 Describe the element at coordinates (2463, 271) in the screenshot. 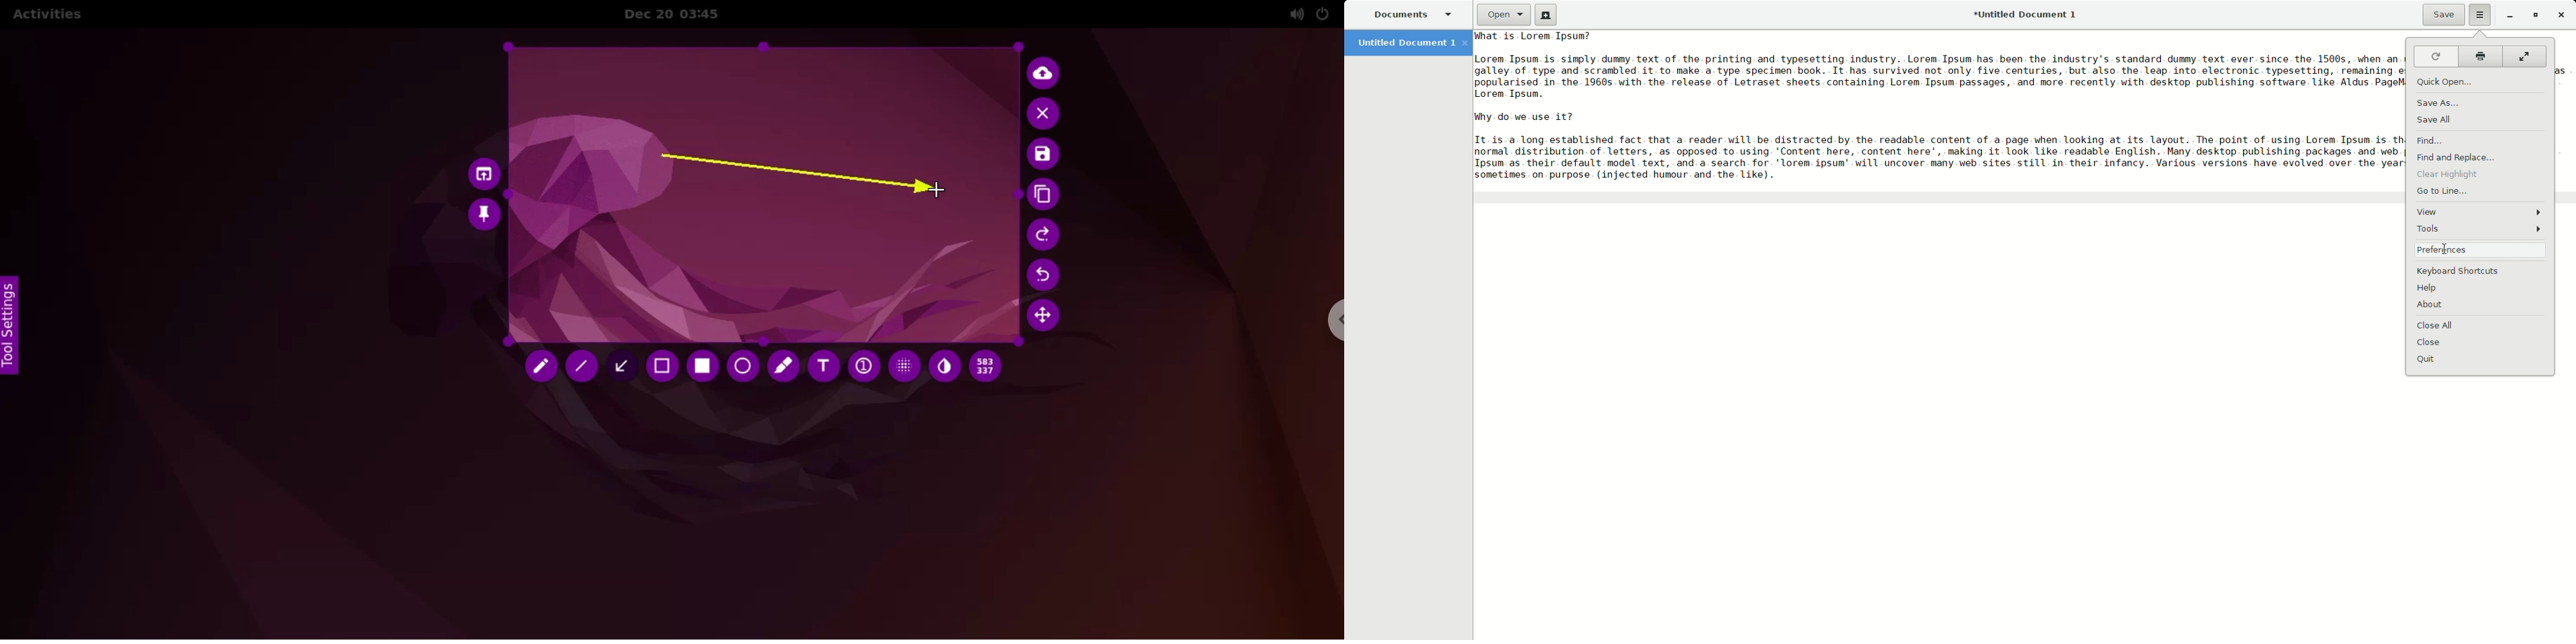

I see `Keyboard Shortcuts` at that location.